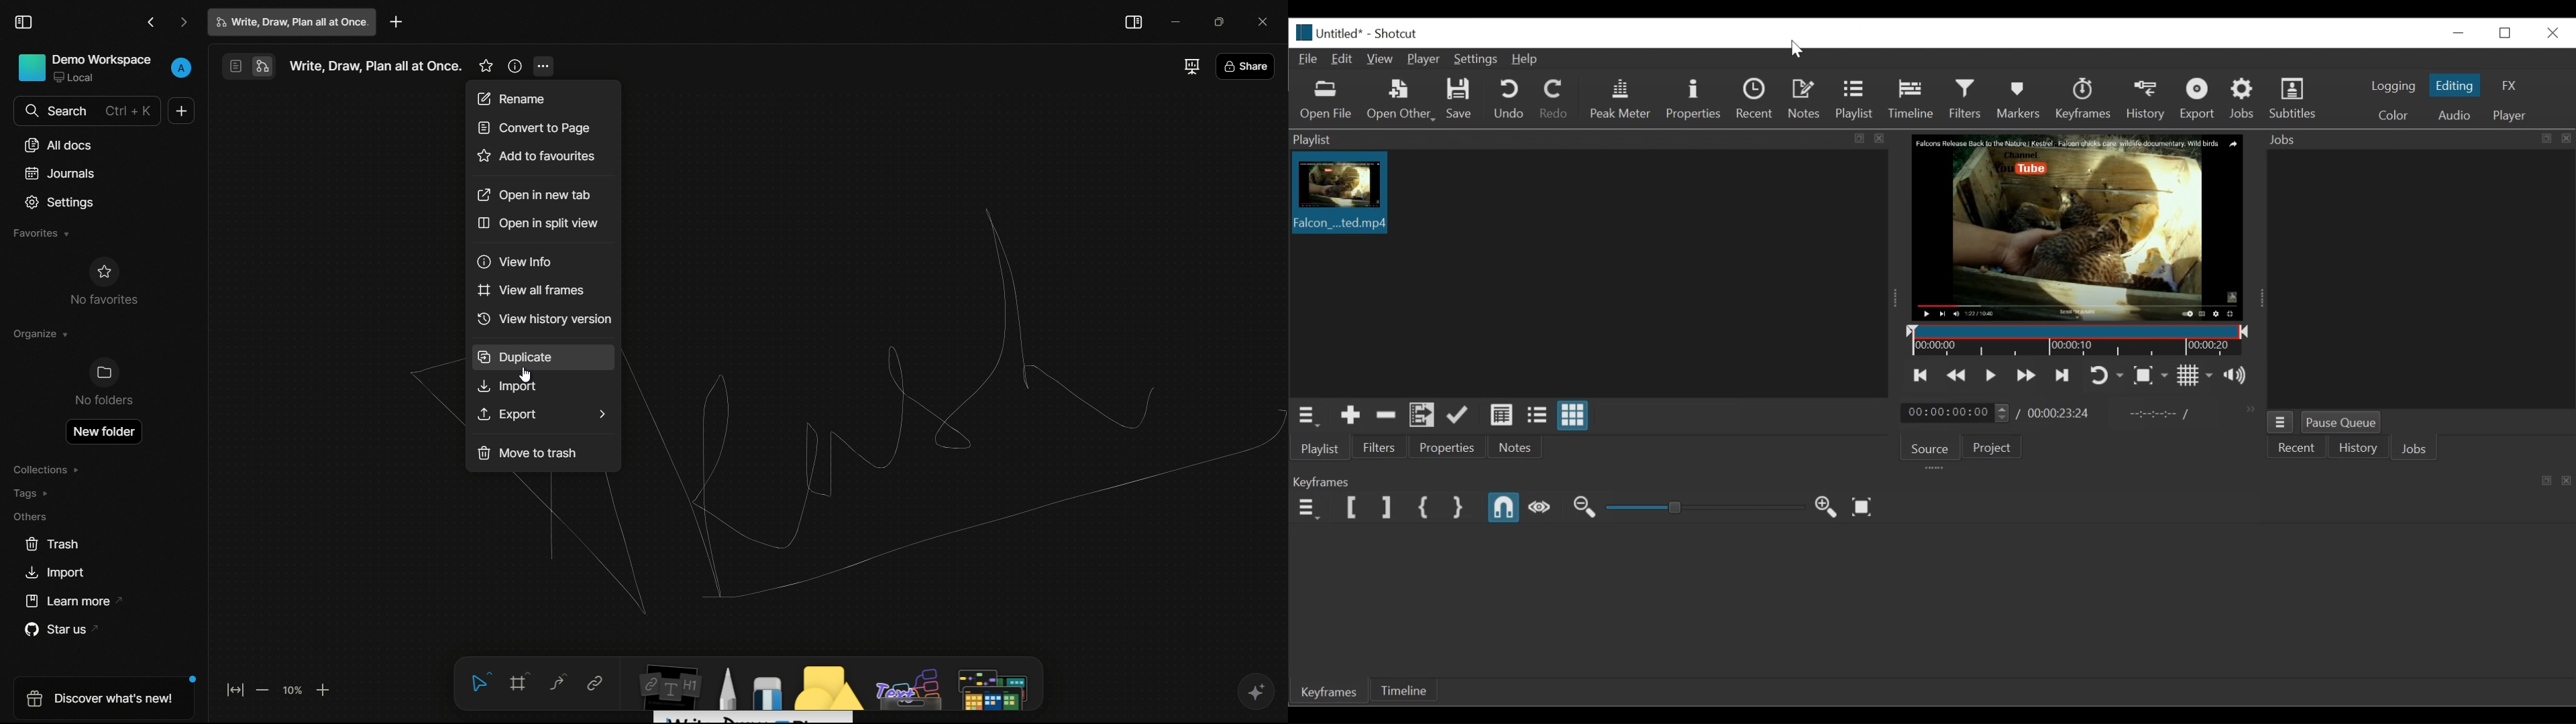  What do you see at coordinates (182, 69) in the screenshot?
I see `profile name` at bounding box center [182, 69].